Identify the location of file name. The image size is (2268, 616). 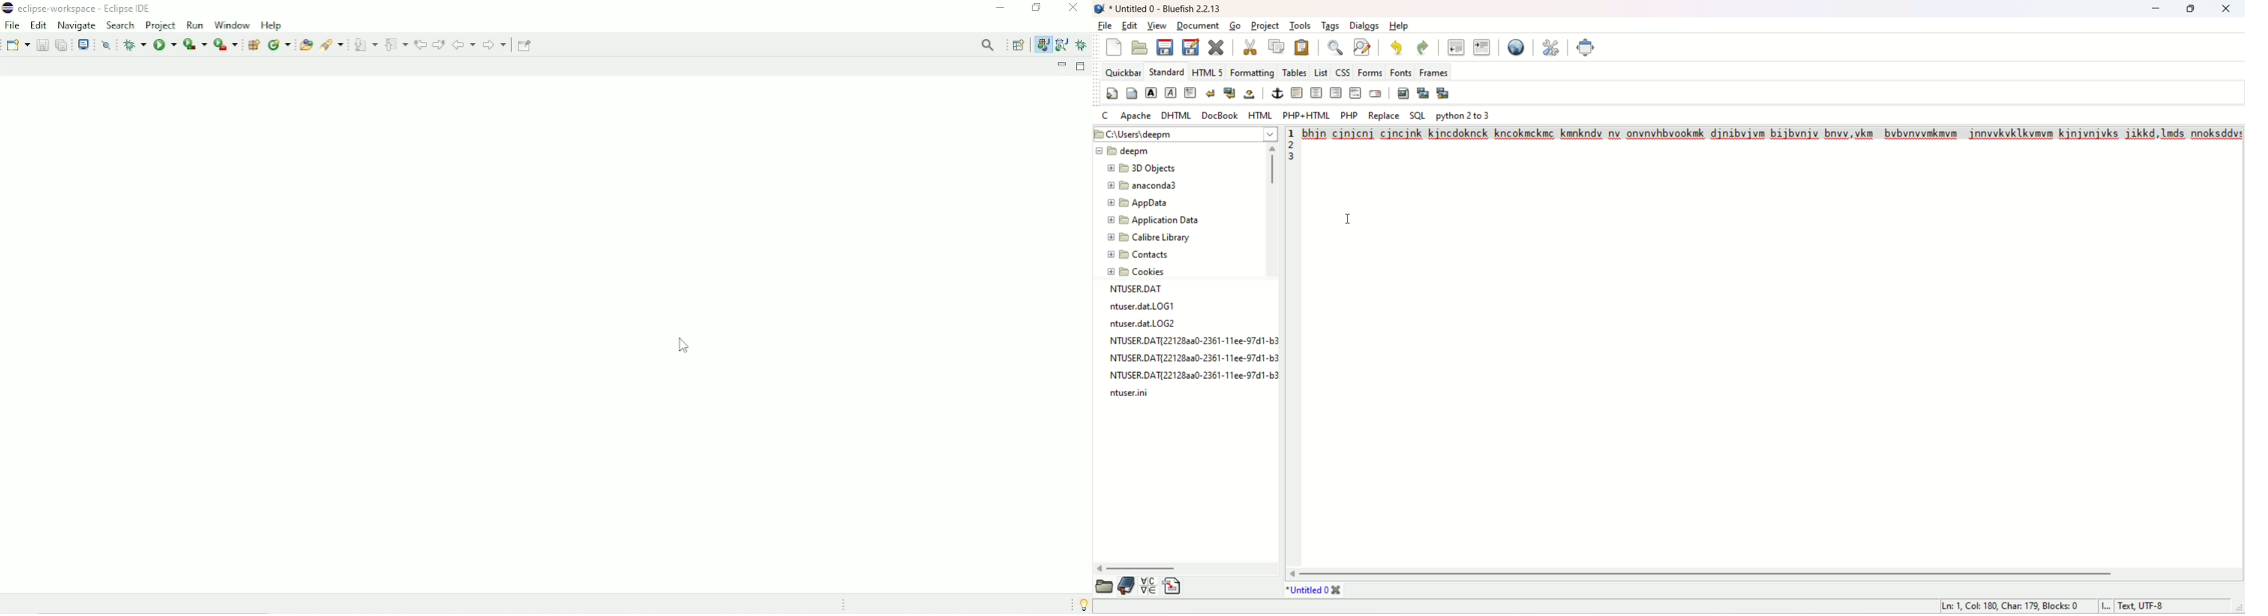
(1143, 323).